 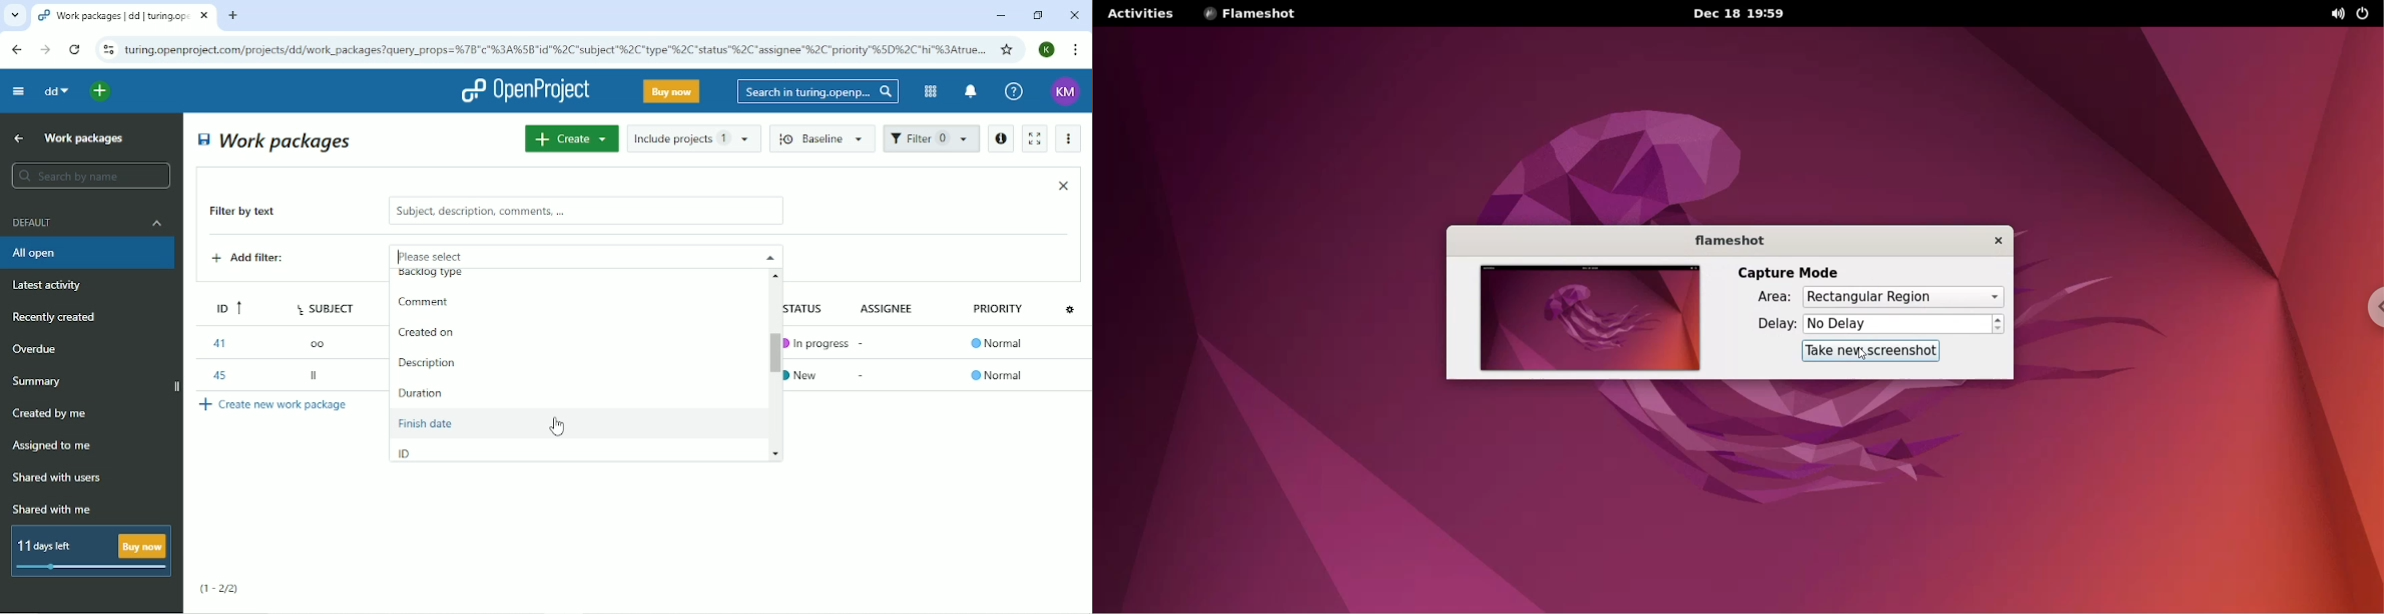 What do you see at coordinates (55, 91) in the screenshot?
I see `dd` at bounding box center [55, 91].